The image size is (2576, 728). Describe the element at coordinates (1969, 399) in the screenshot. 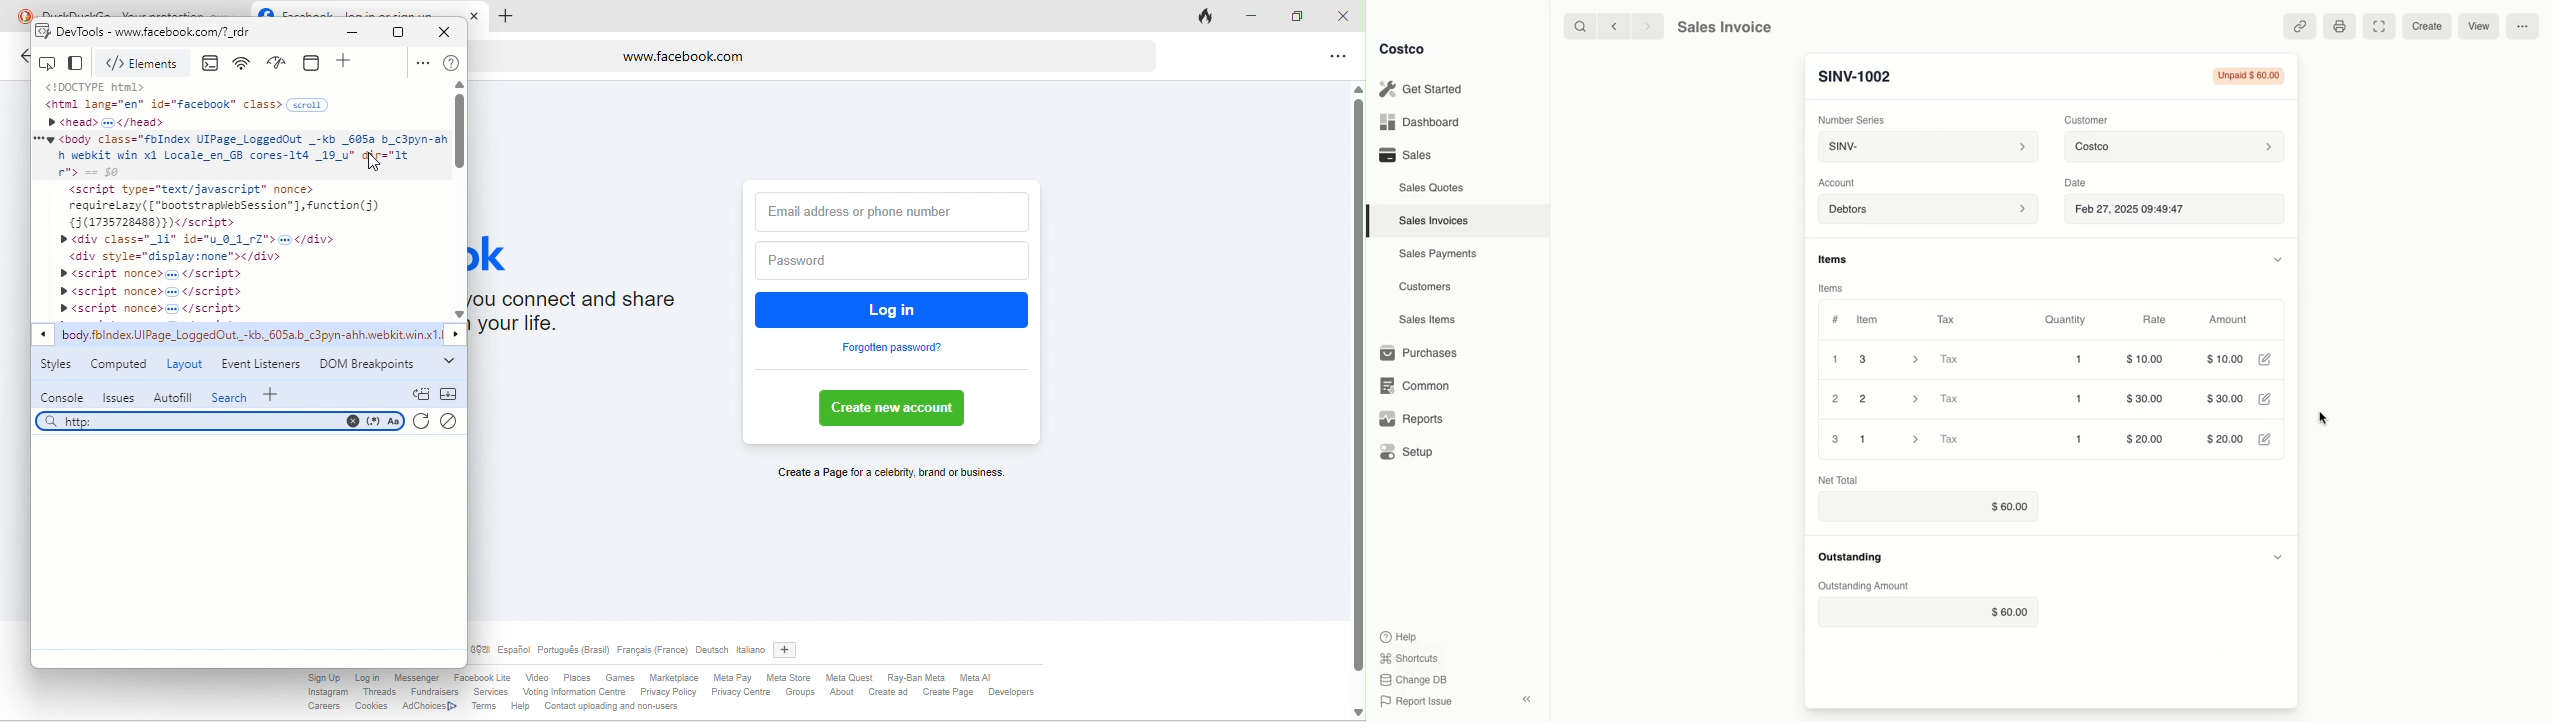

I see `Tax` at that location.